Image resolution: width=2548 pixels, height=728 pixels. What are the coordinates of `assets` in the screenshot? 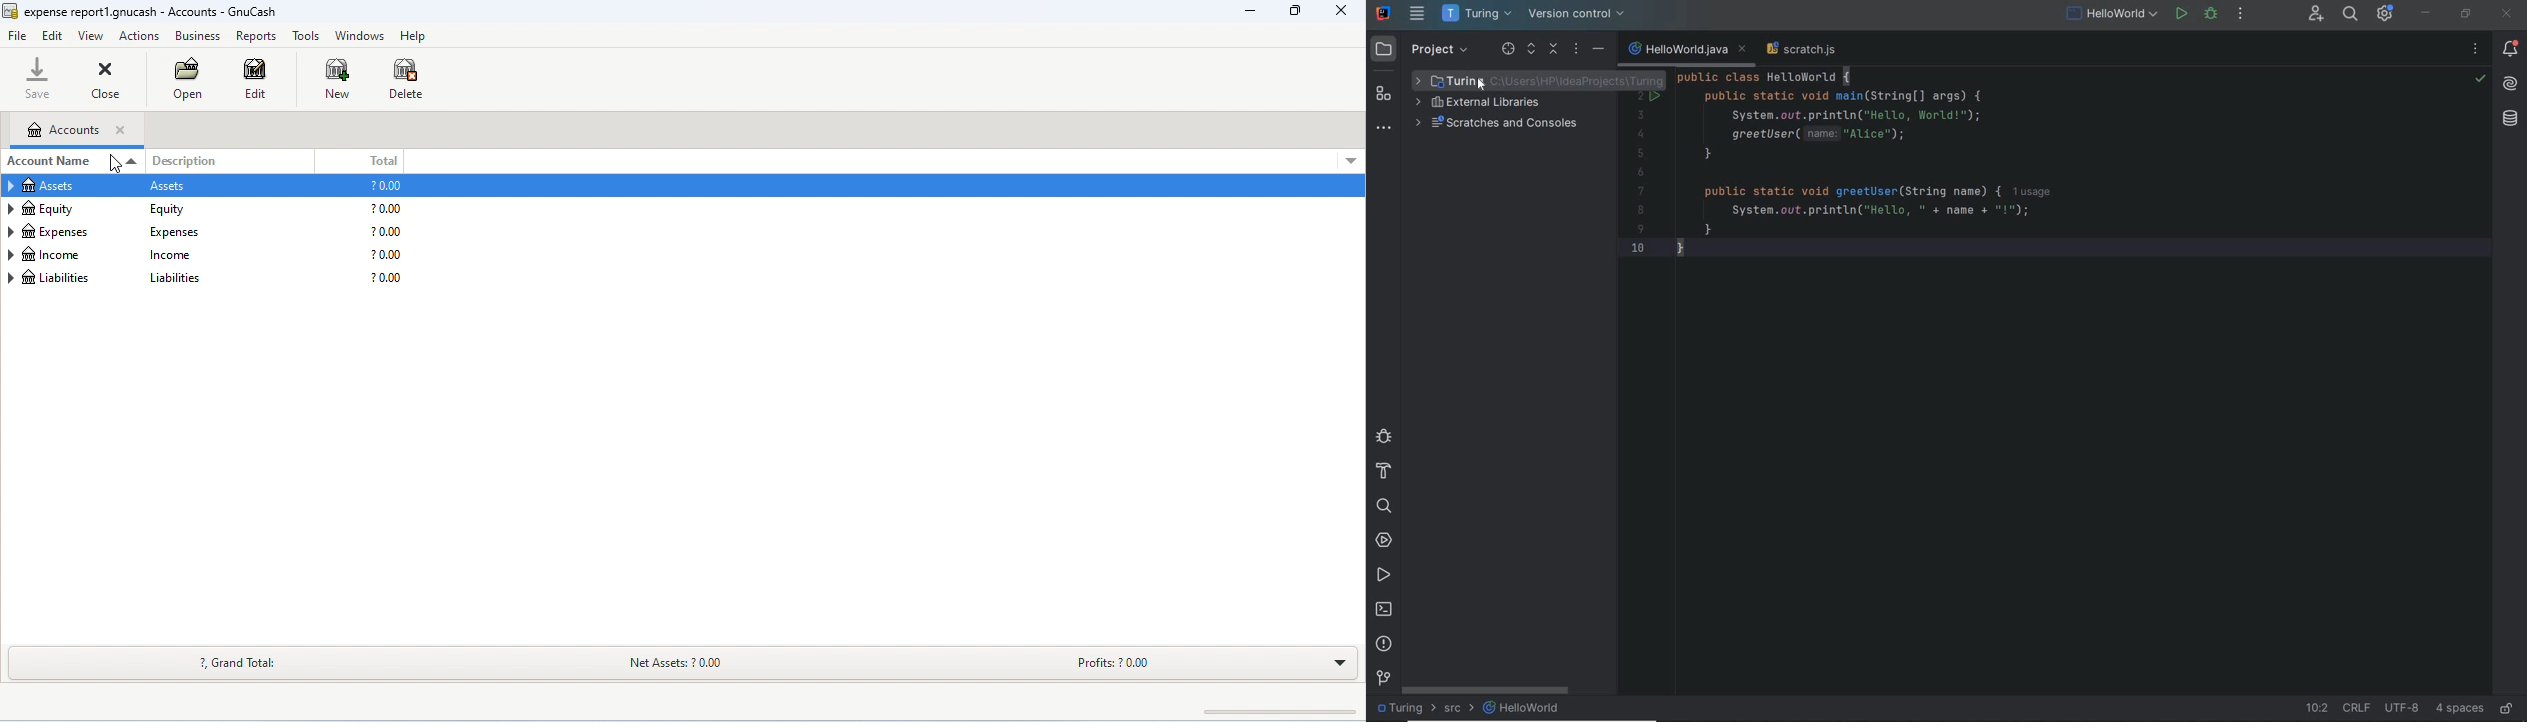 It's located at (61, 186).